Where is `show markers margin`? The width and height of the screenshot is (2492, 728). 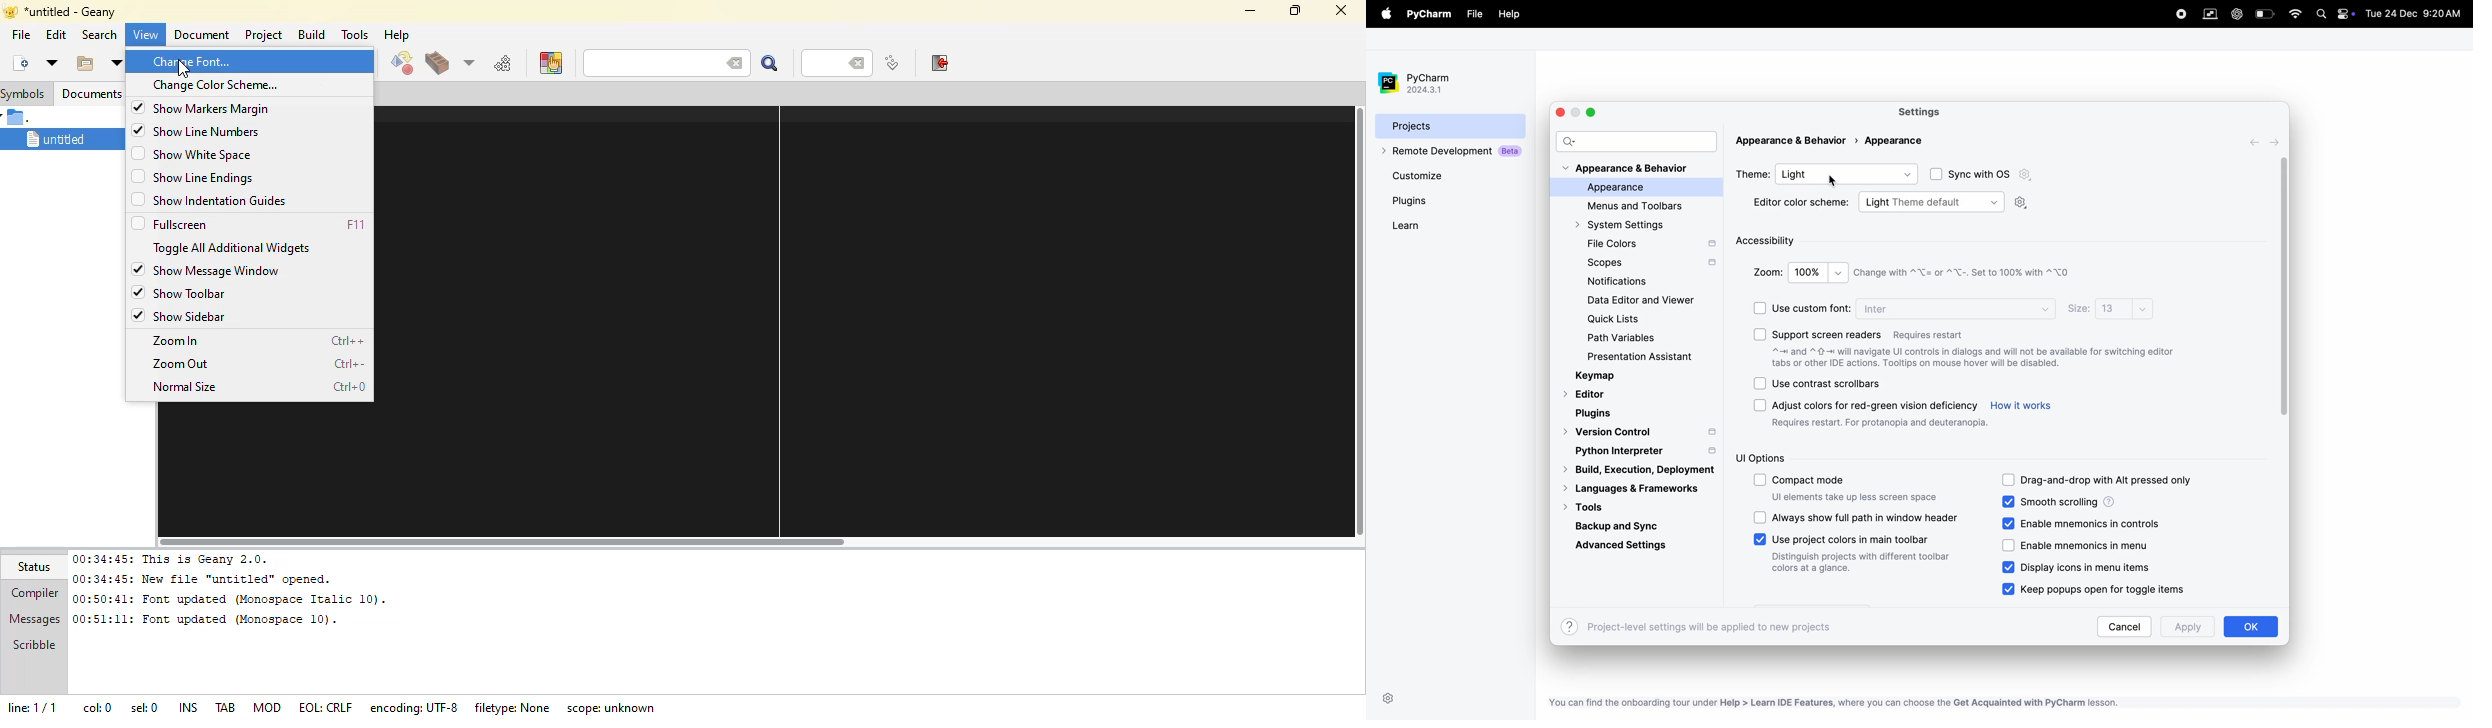 show markers margin is located at coordinates (212, 108).